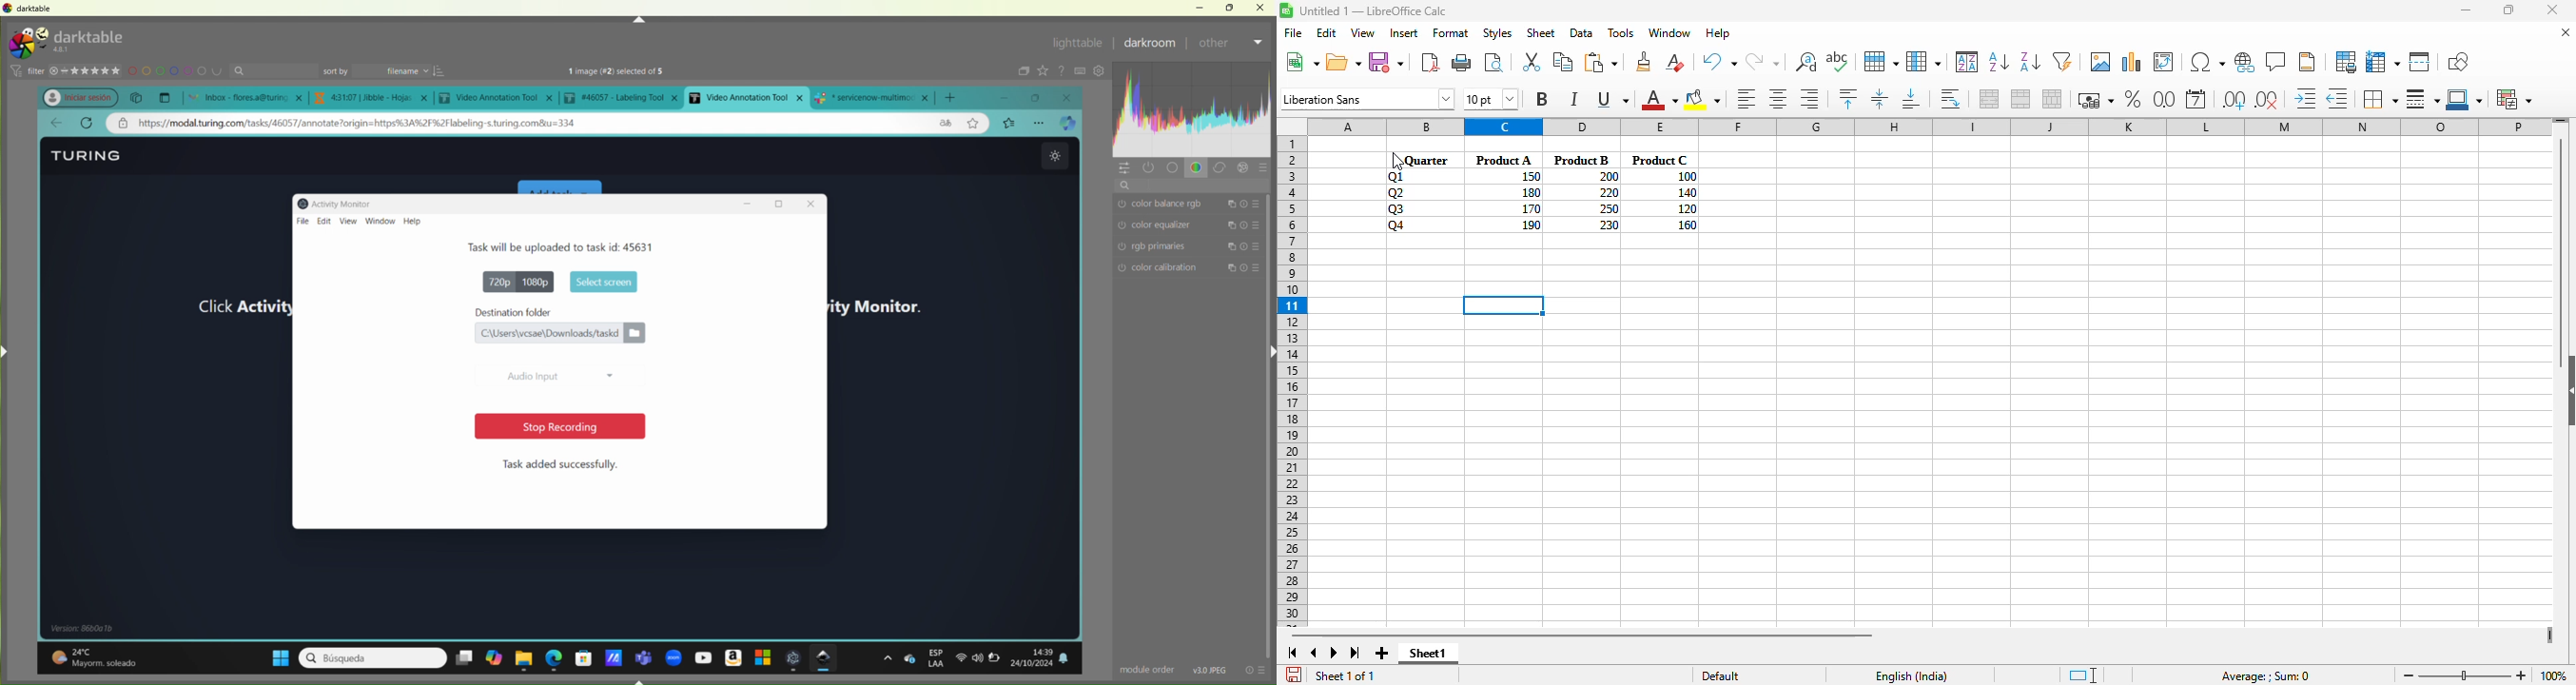  I want to click on amazon, so click(731, 656).